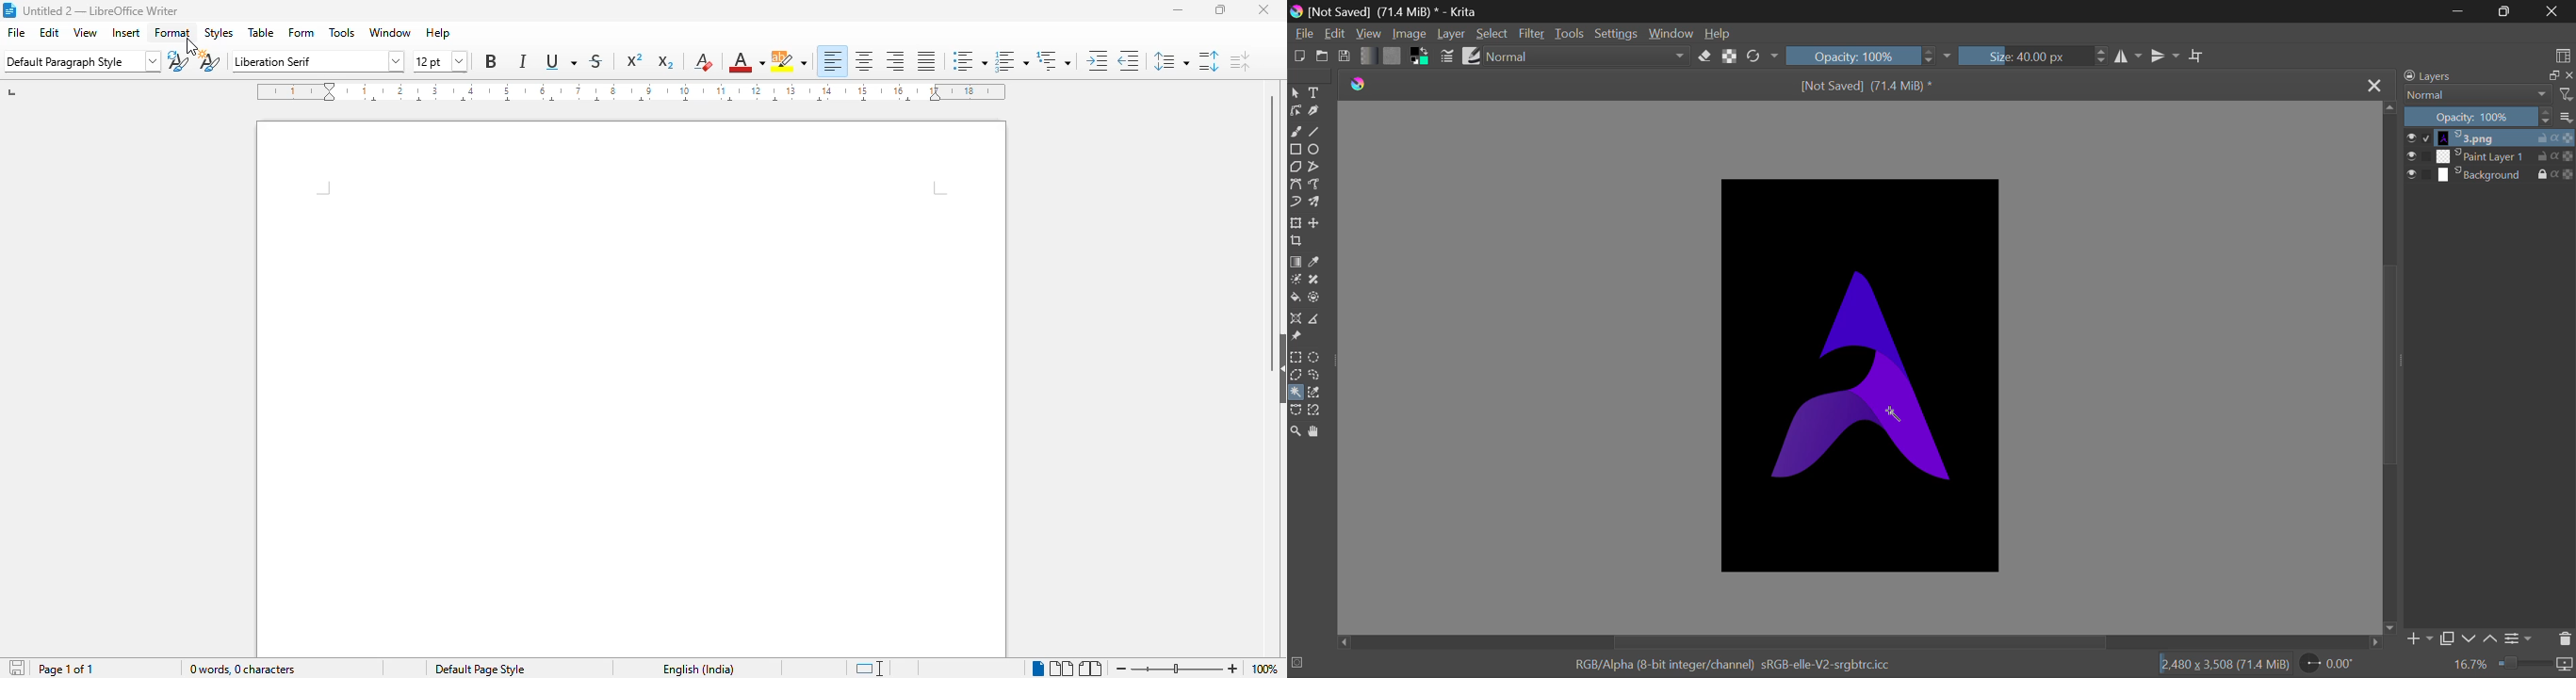 This screenshot has height=700, width=2576. I want to click on Help, so click(1717, 33).